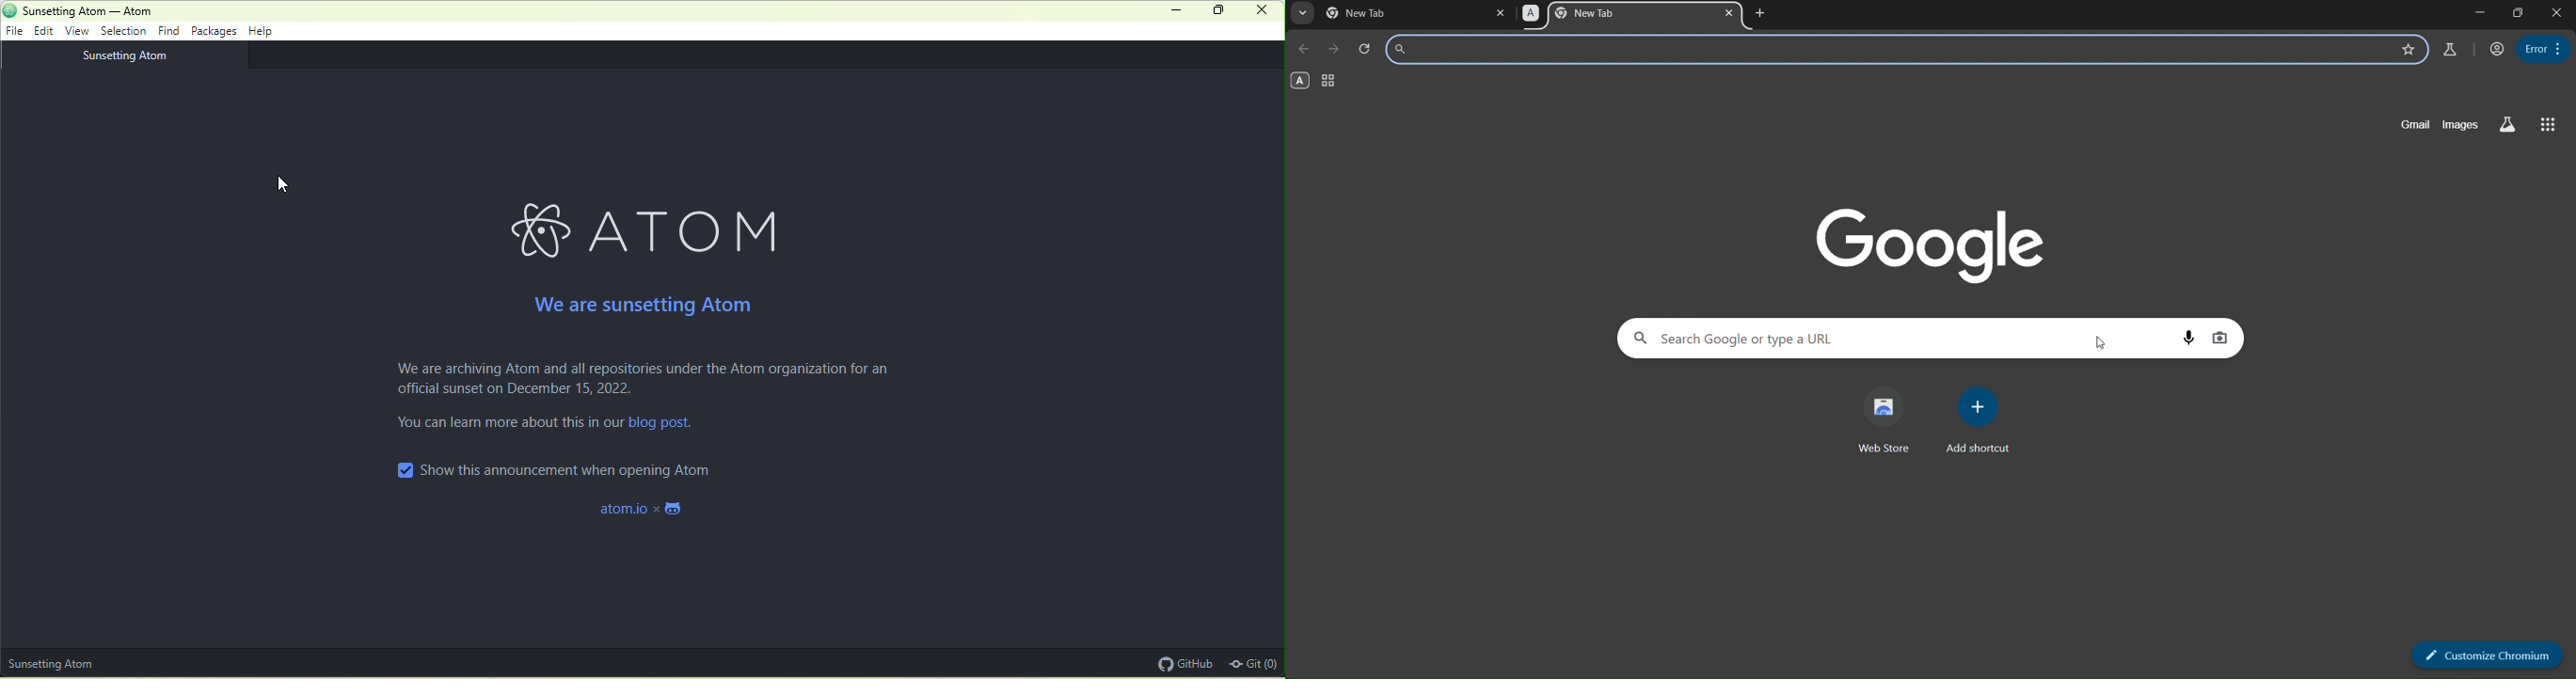 The width and height of the screenshot is (2576, 700). What do you see at coordinates (2459, 124) in the screenshot?
I see `images` at bounding box center [2459, 124].